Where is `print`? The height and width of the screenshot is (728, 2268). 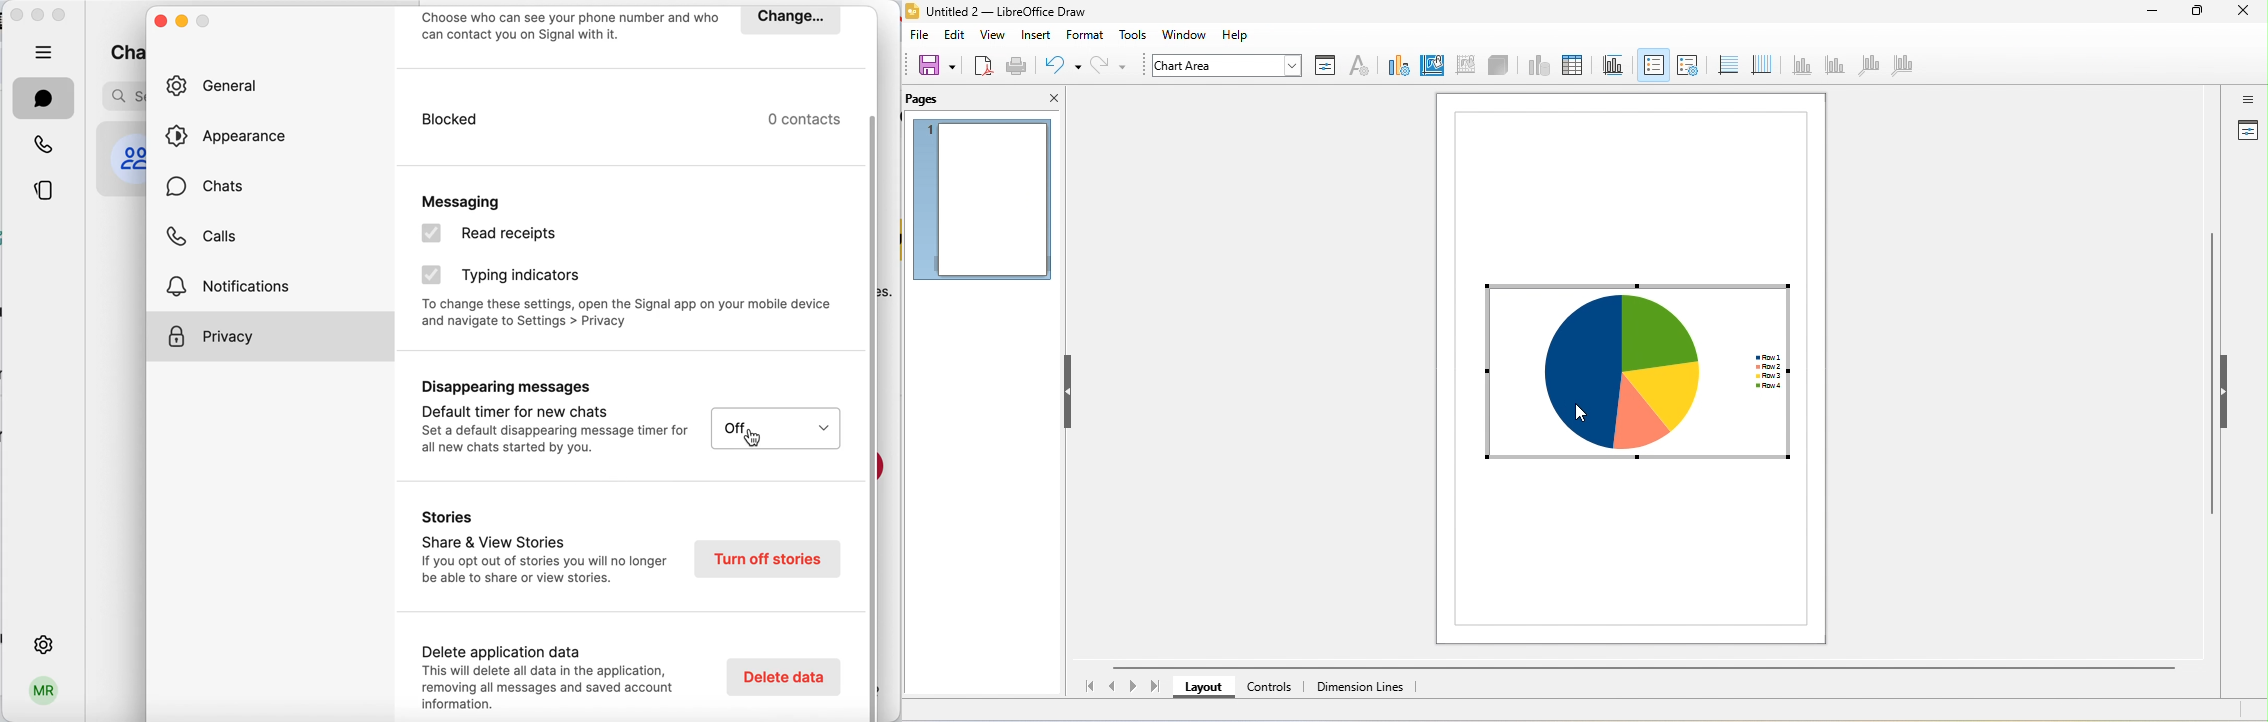
print is located at coordinates (1017, 68).